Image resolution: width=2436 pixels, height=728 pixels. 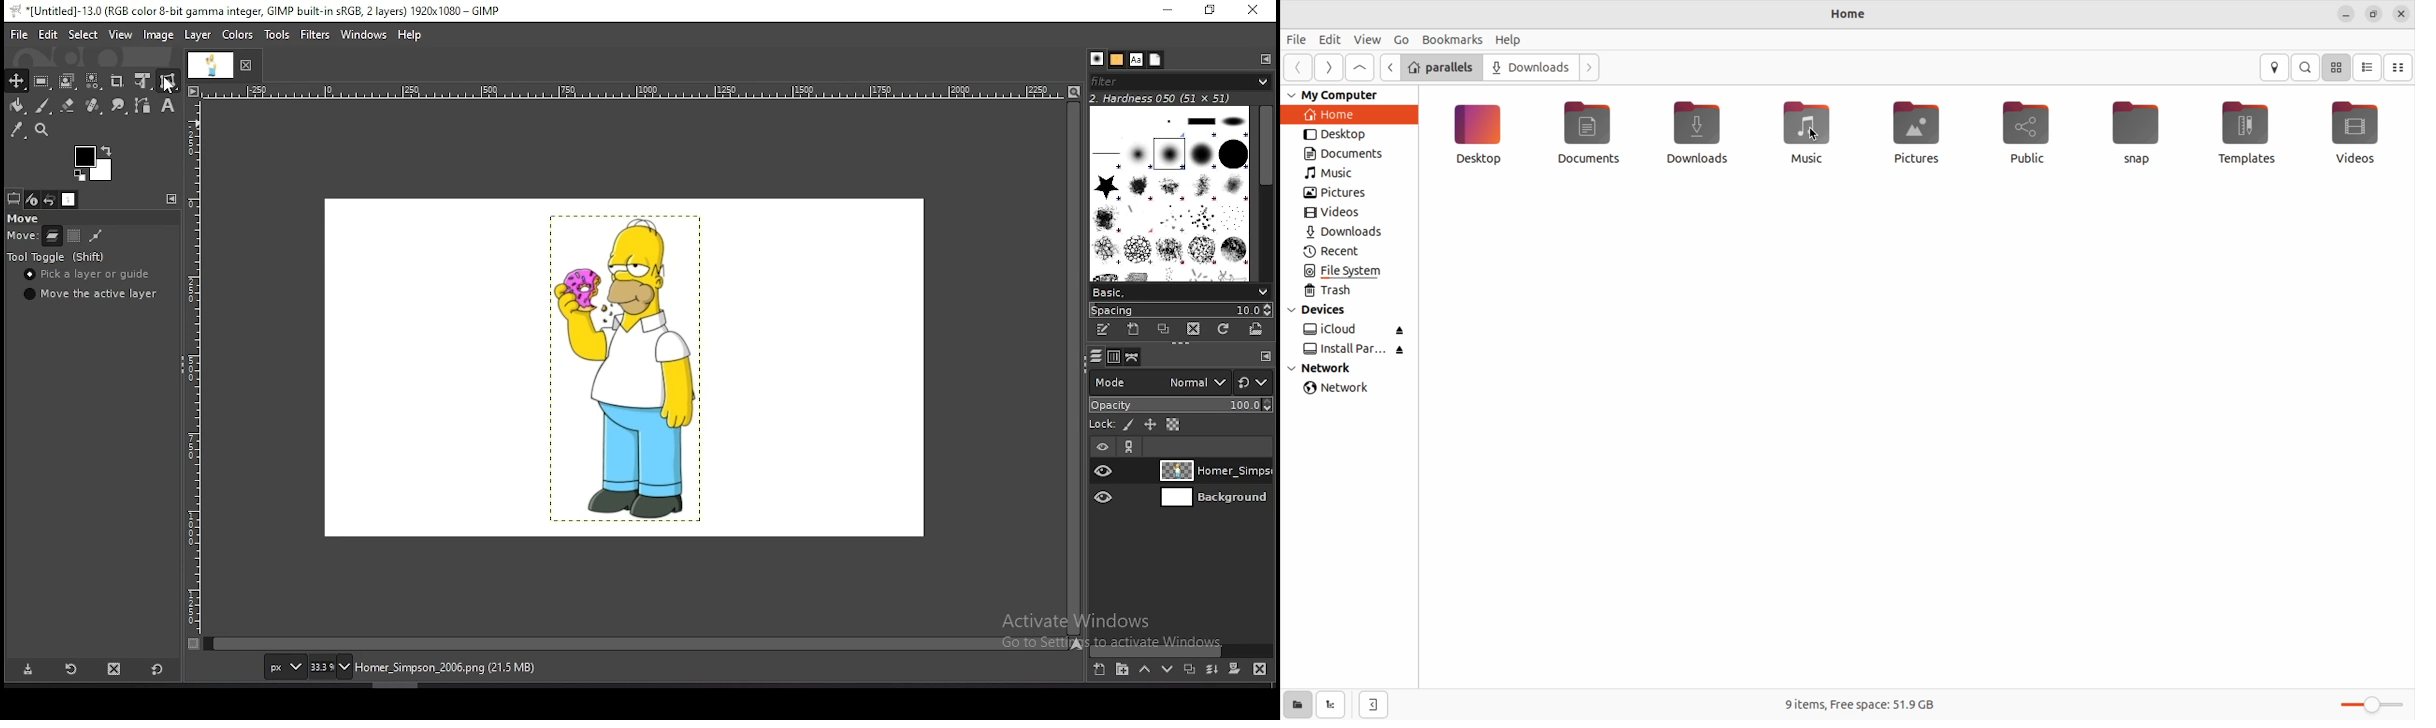 What do you see at coordinates (1388, 67) in the screenshot?
I see `Backward` at bounding box center [1388, 67].